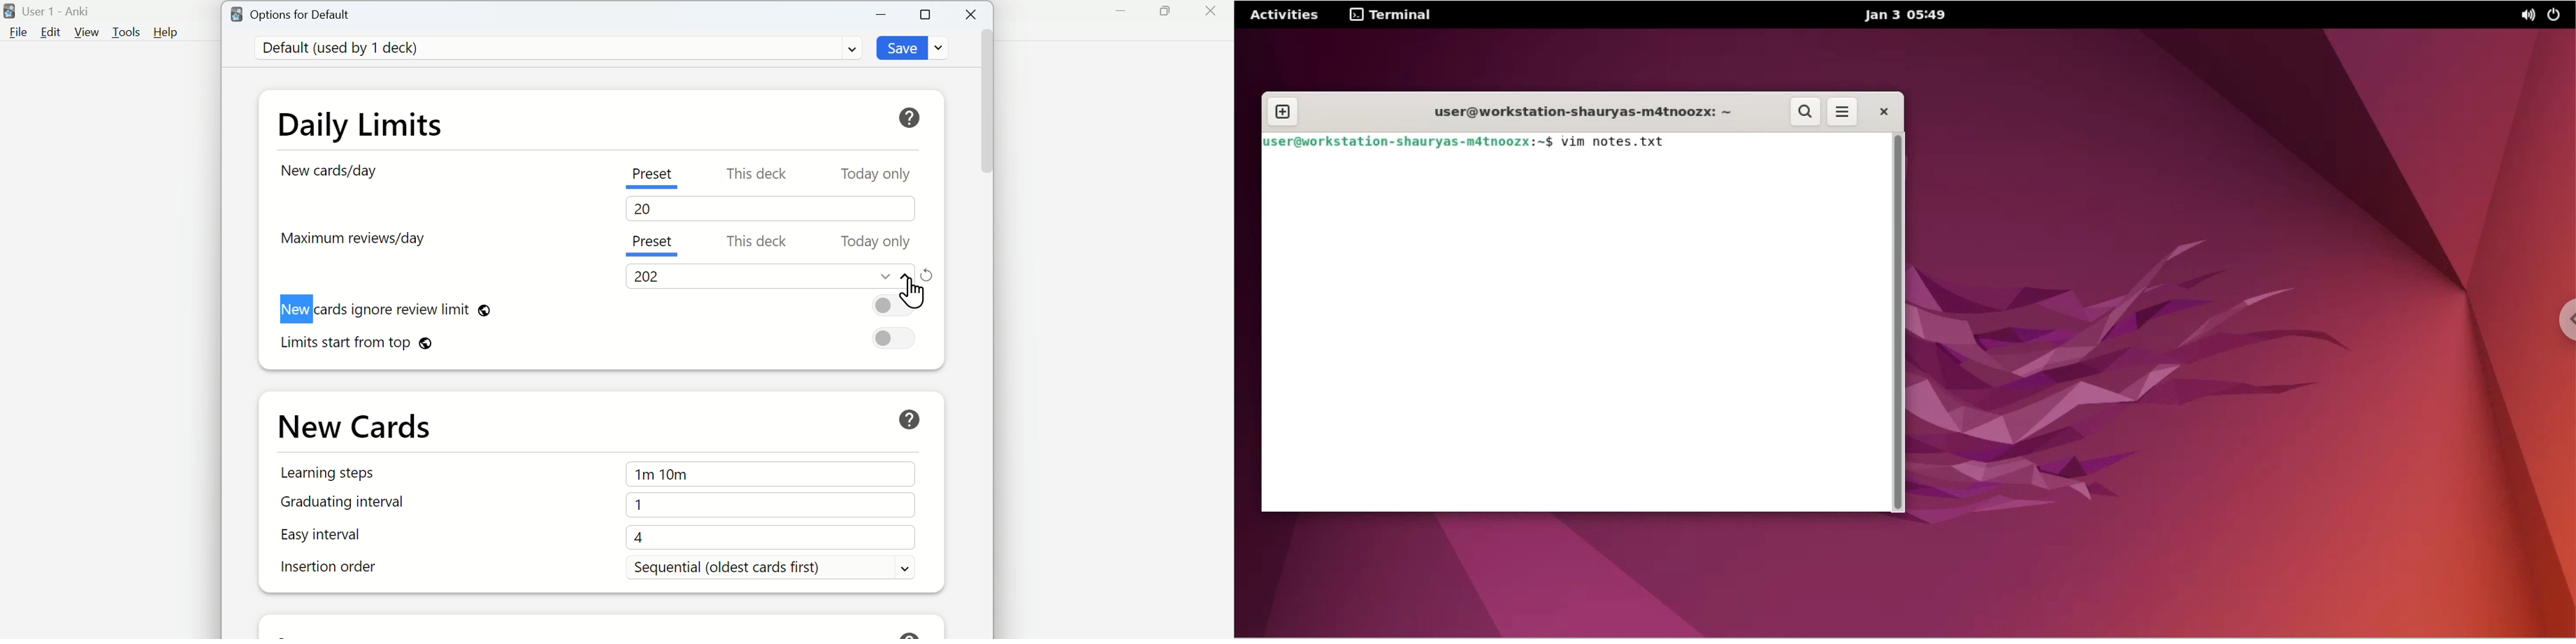 The image size is (2576, 644). What do you see at coordinates (1165, 12) in the screenshot?
I see `Maximize` at bounding box center [1165, 12].